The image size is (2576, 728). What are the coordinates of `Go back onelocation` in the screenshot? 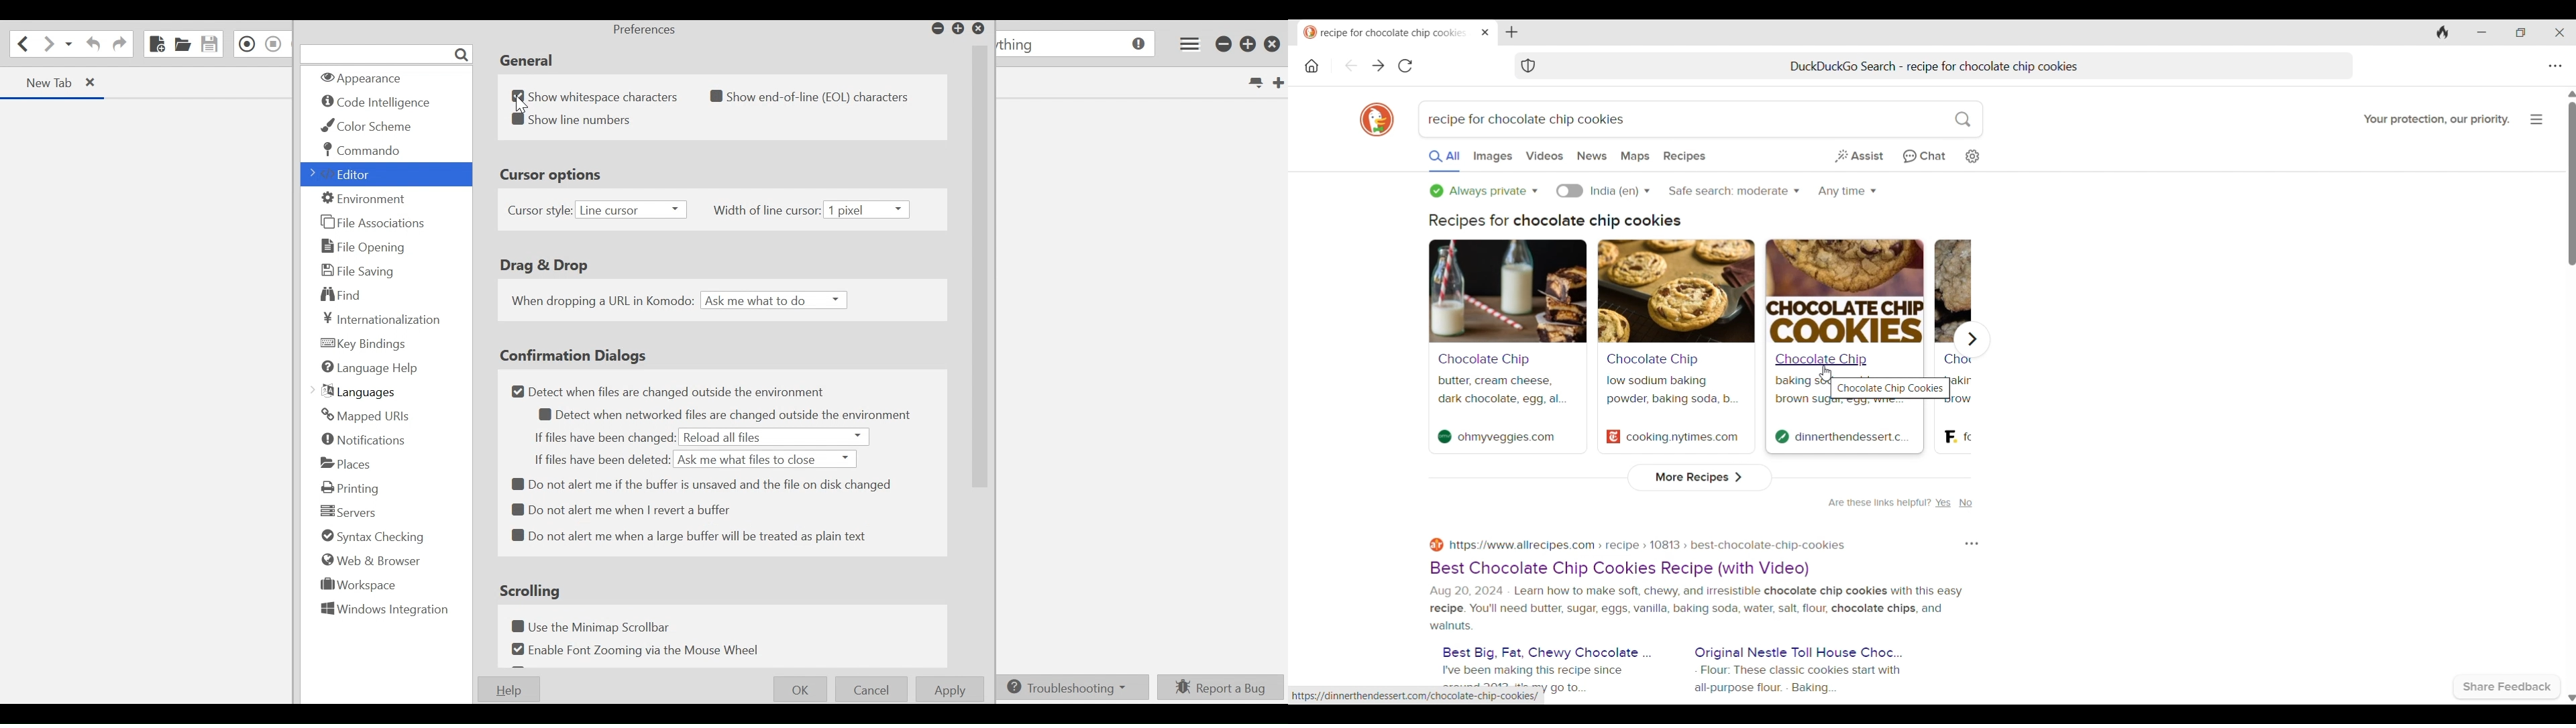 It's located at (21, 43).